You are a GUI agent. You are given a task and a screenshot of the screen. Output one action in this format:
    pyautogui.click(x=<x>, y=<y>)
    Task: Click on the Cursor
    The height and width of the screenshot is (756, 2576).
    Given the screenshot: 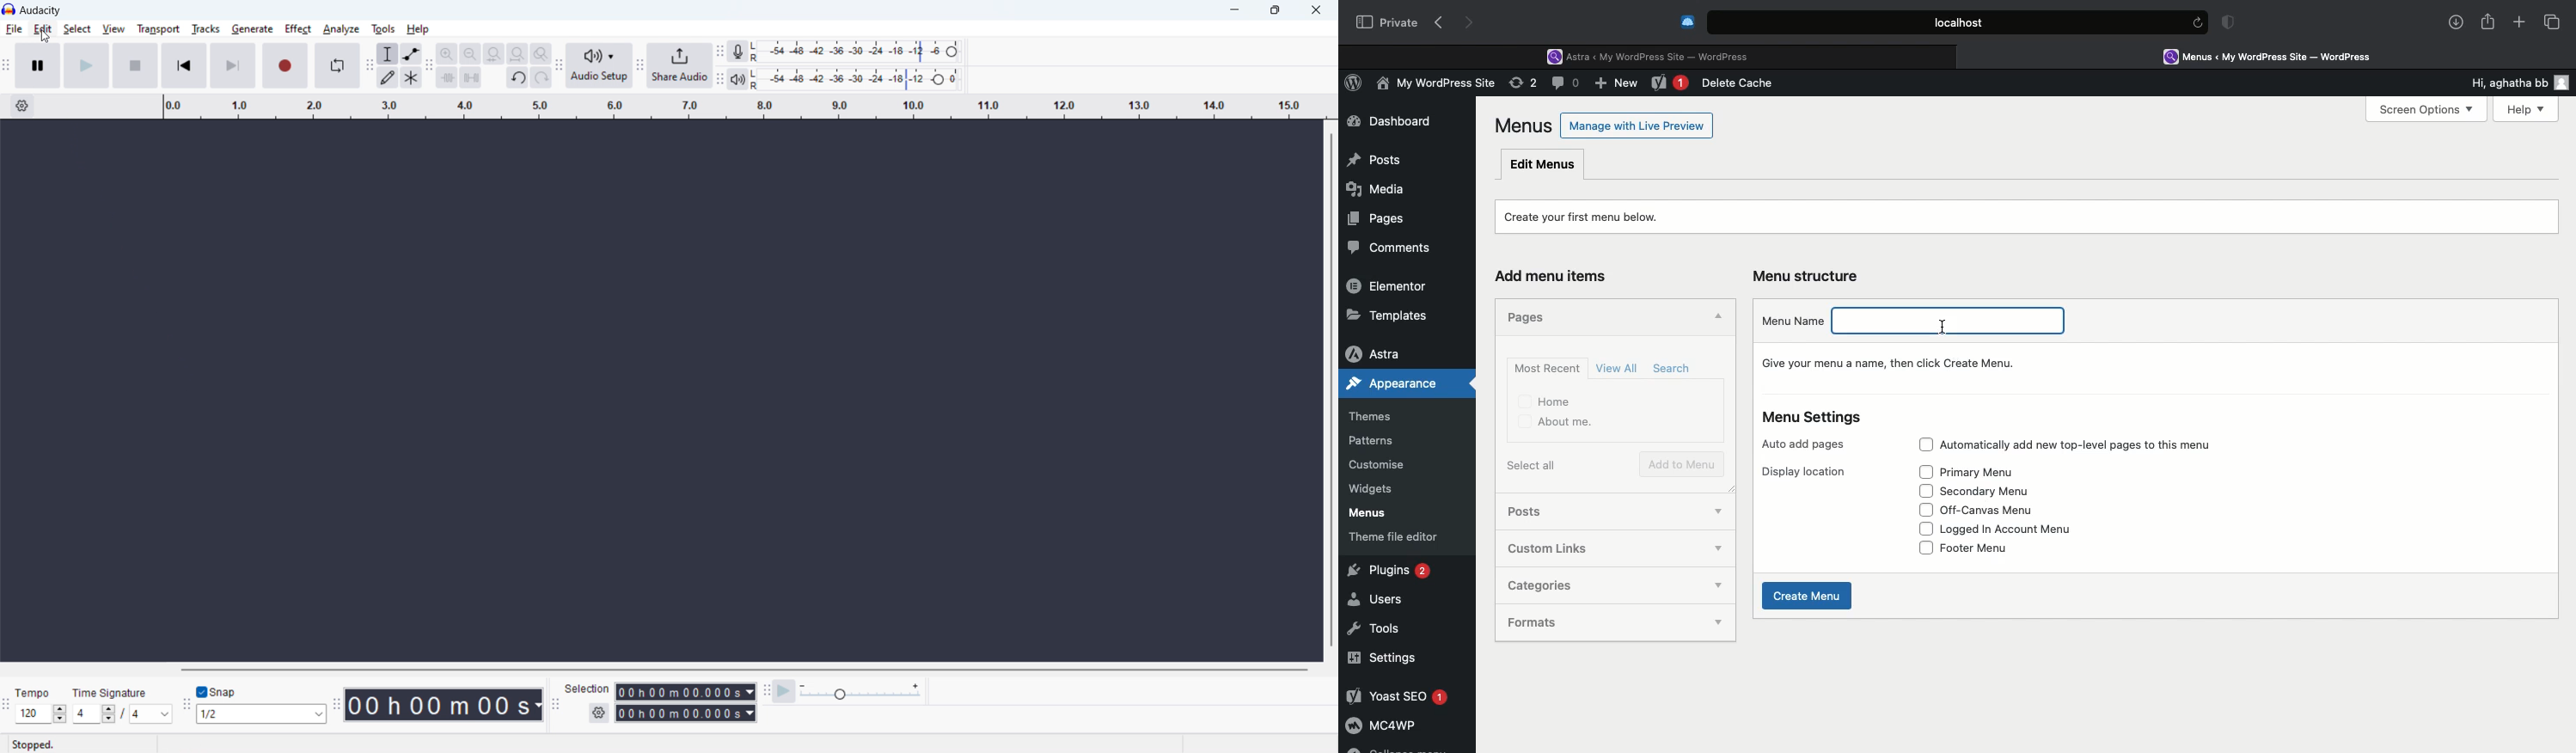 What is the action you would take?
    pyautogui.click(x=46, y=36)
    